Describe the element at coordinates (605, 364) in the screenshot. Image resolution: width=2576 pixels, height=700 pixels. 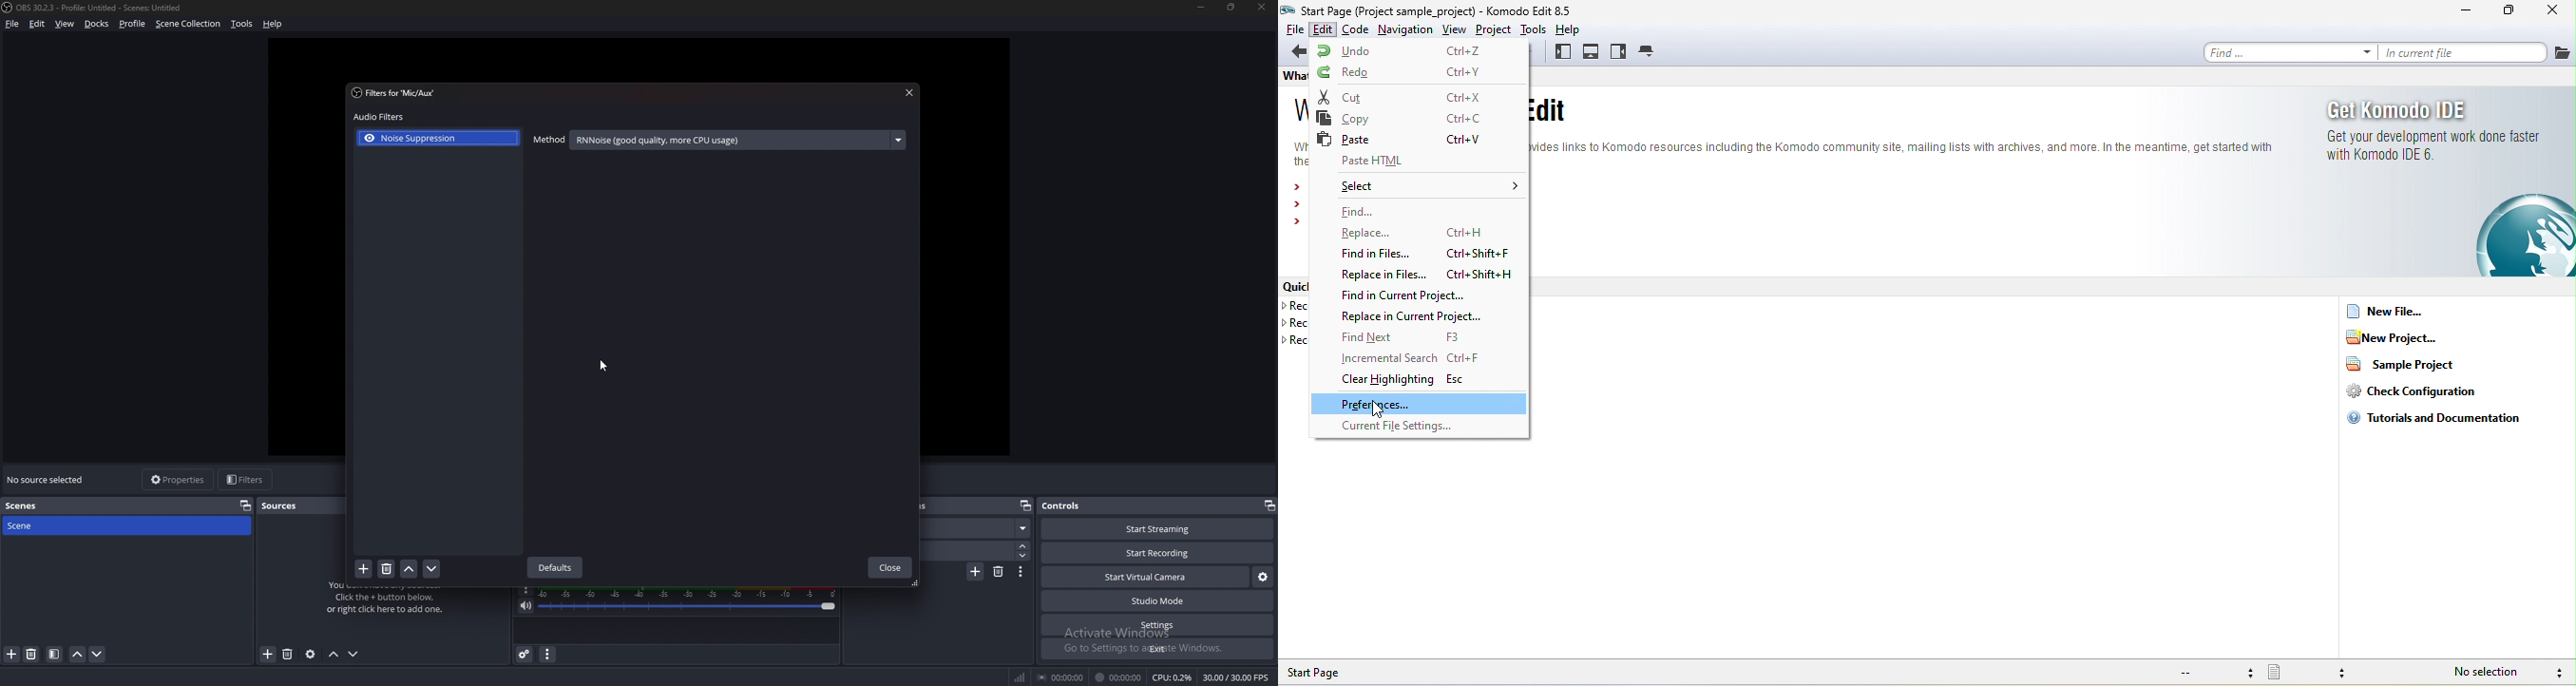
I see `cursor` at that location.